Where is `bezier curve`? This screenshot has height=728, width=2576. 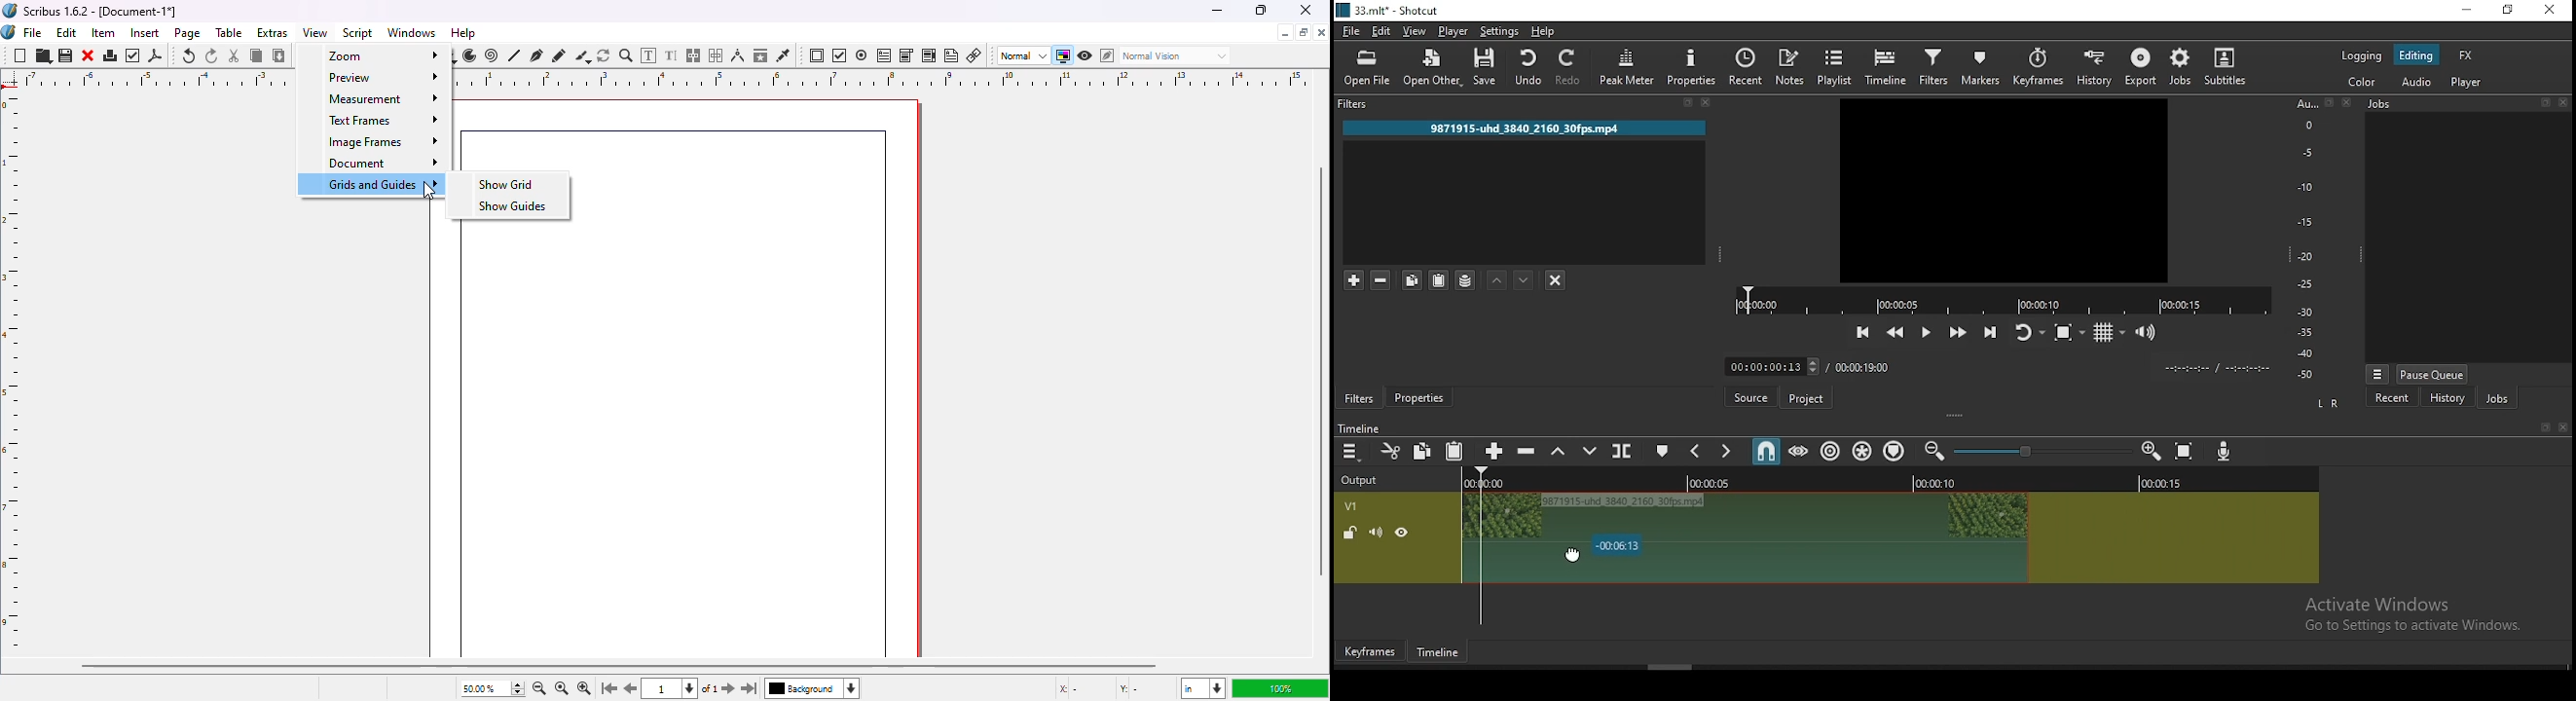
bezier curve is located at coordinates (537, 55).